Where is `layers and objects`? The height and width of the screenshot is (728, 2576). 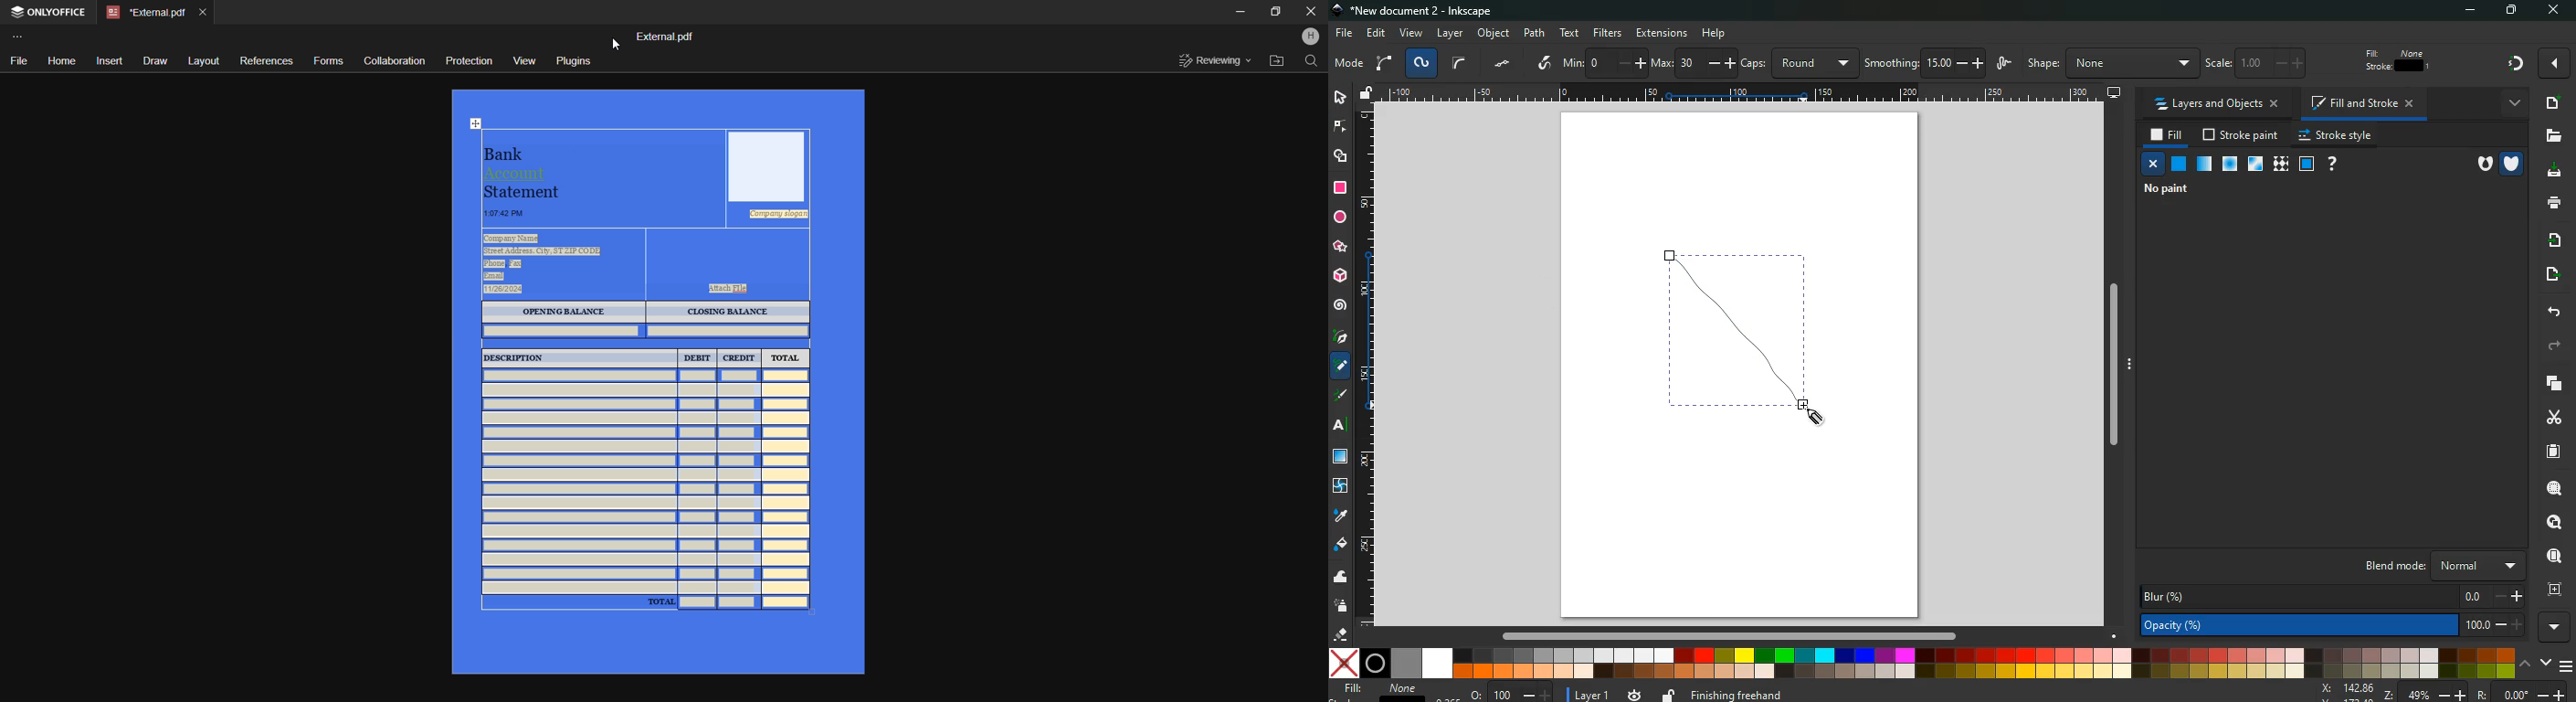
layers and objects is located at coordinates (2216, 104).